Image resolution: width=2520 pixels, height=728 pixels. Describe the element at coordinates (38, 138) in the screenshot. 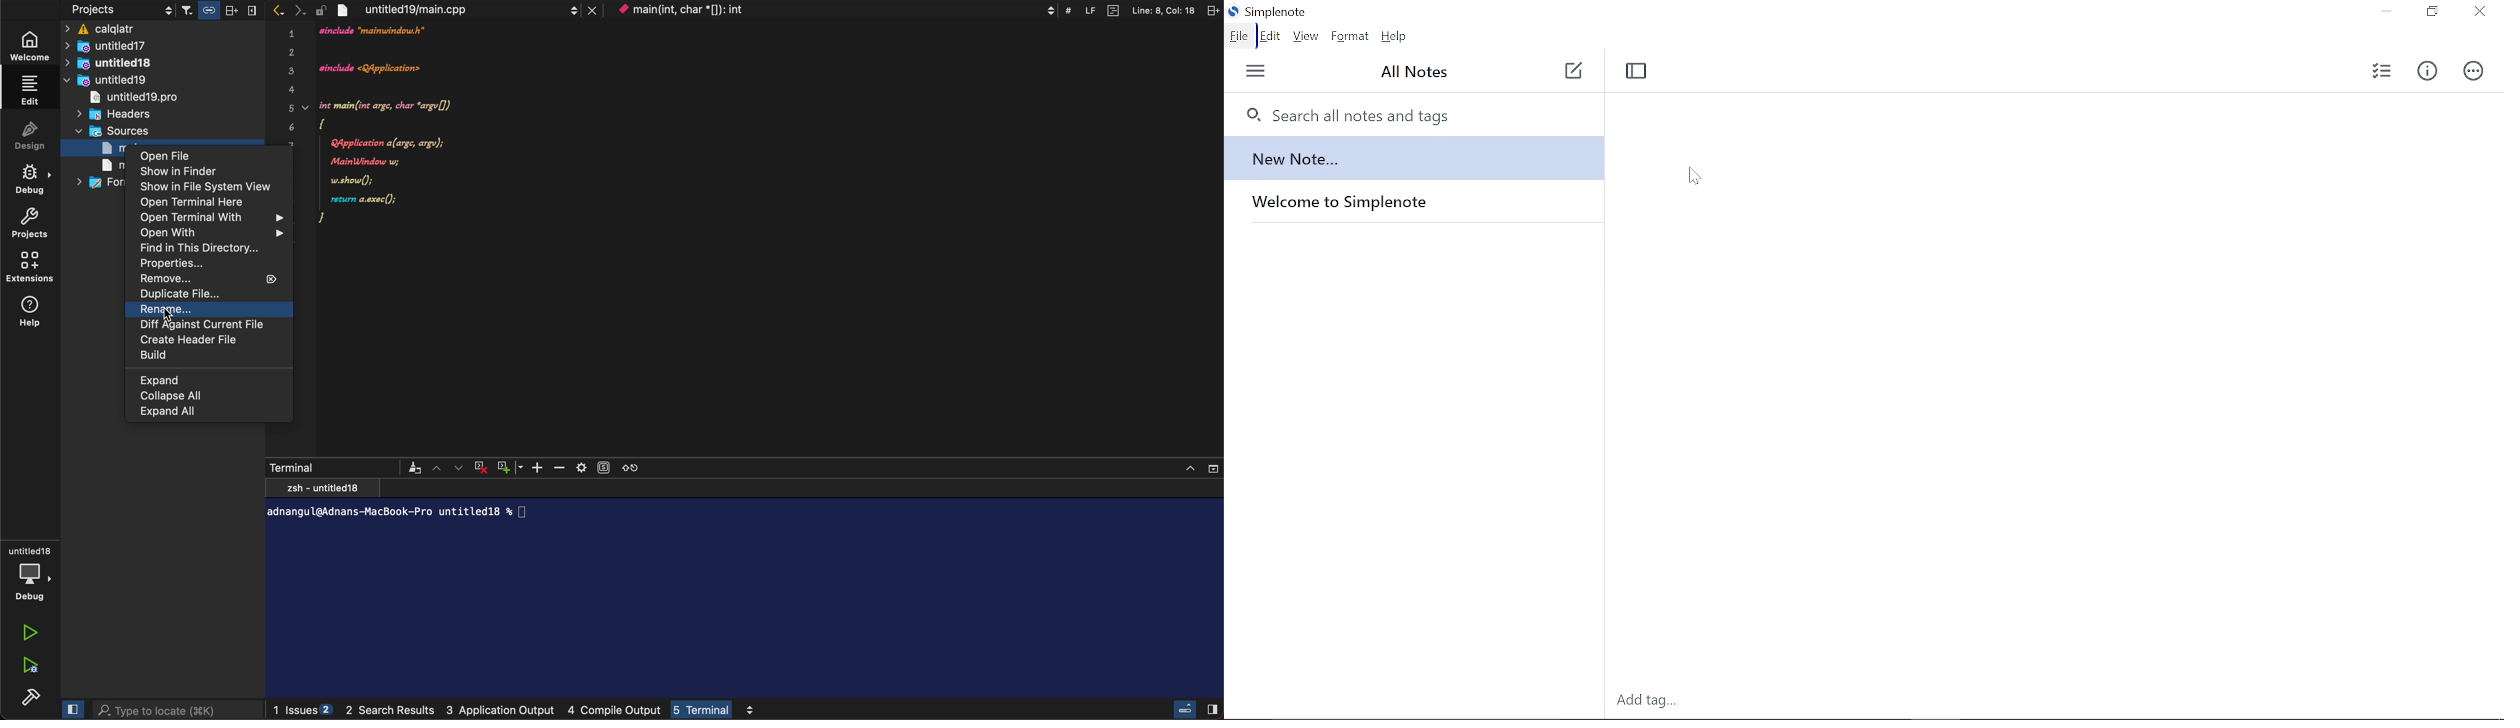

I see `Design` at that location.